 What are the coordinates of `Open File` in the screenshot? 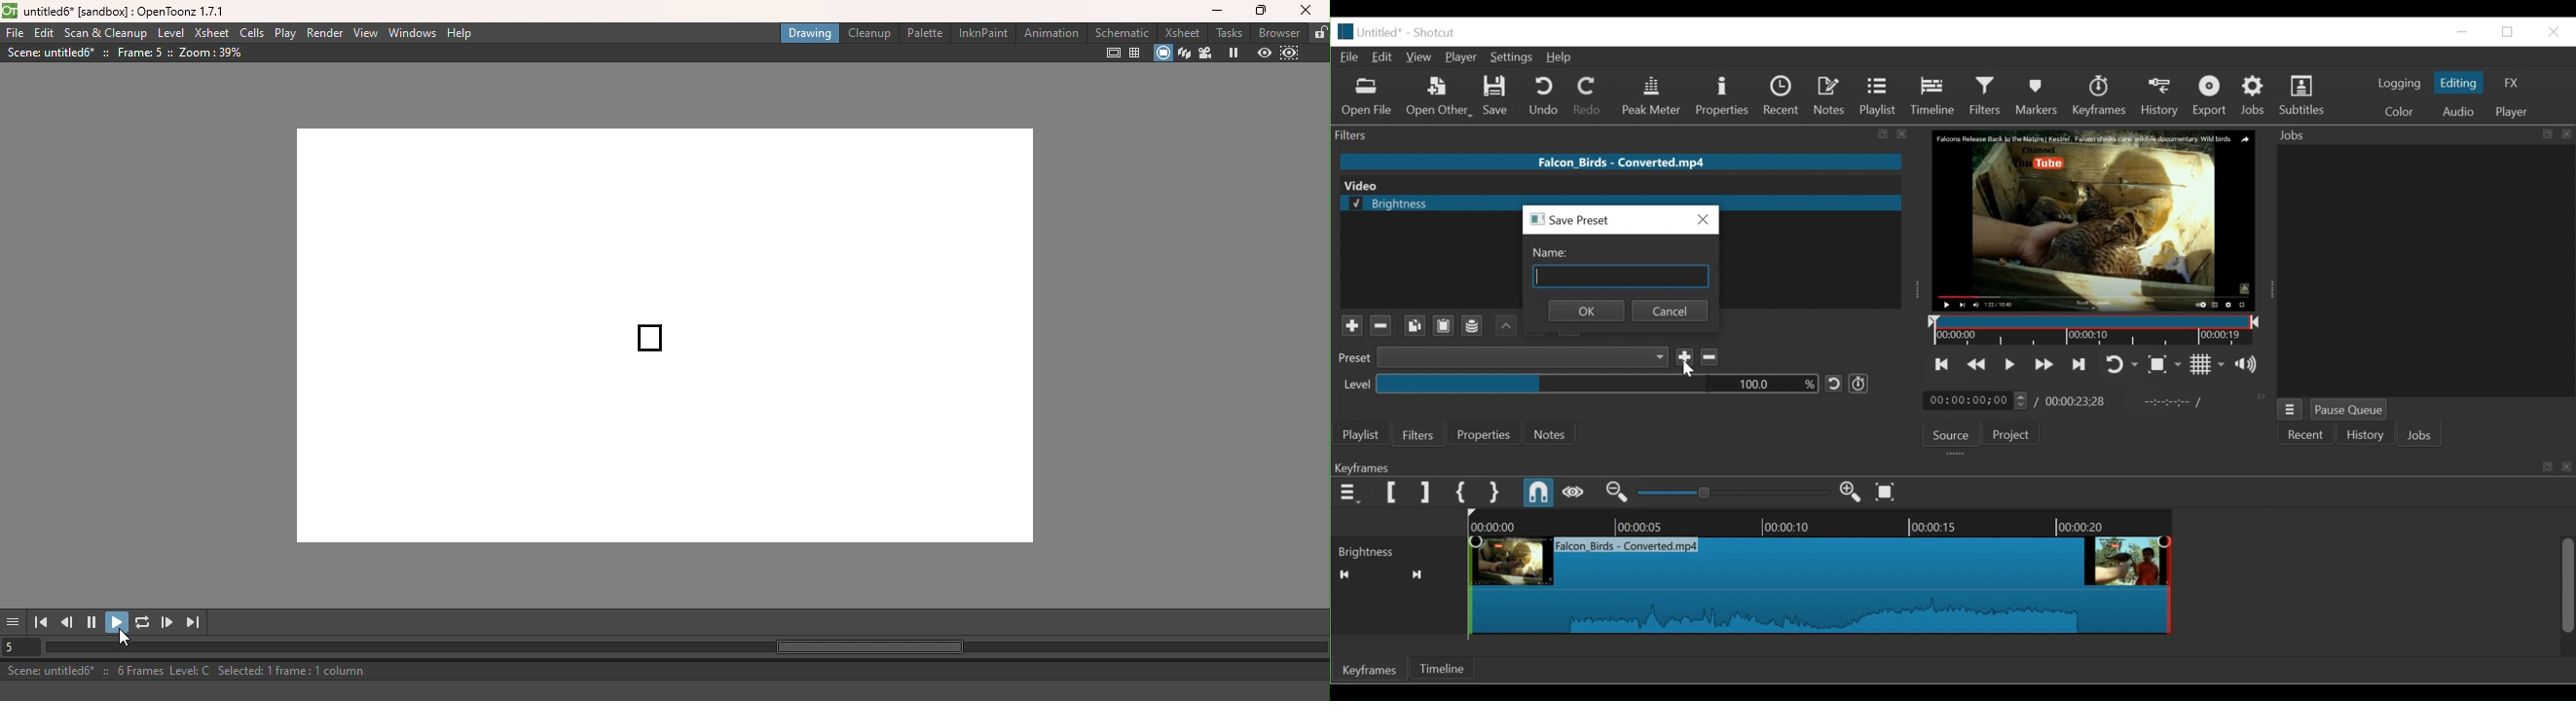 It's located at (1368, 98).